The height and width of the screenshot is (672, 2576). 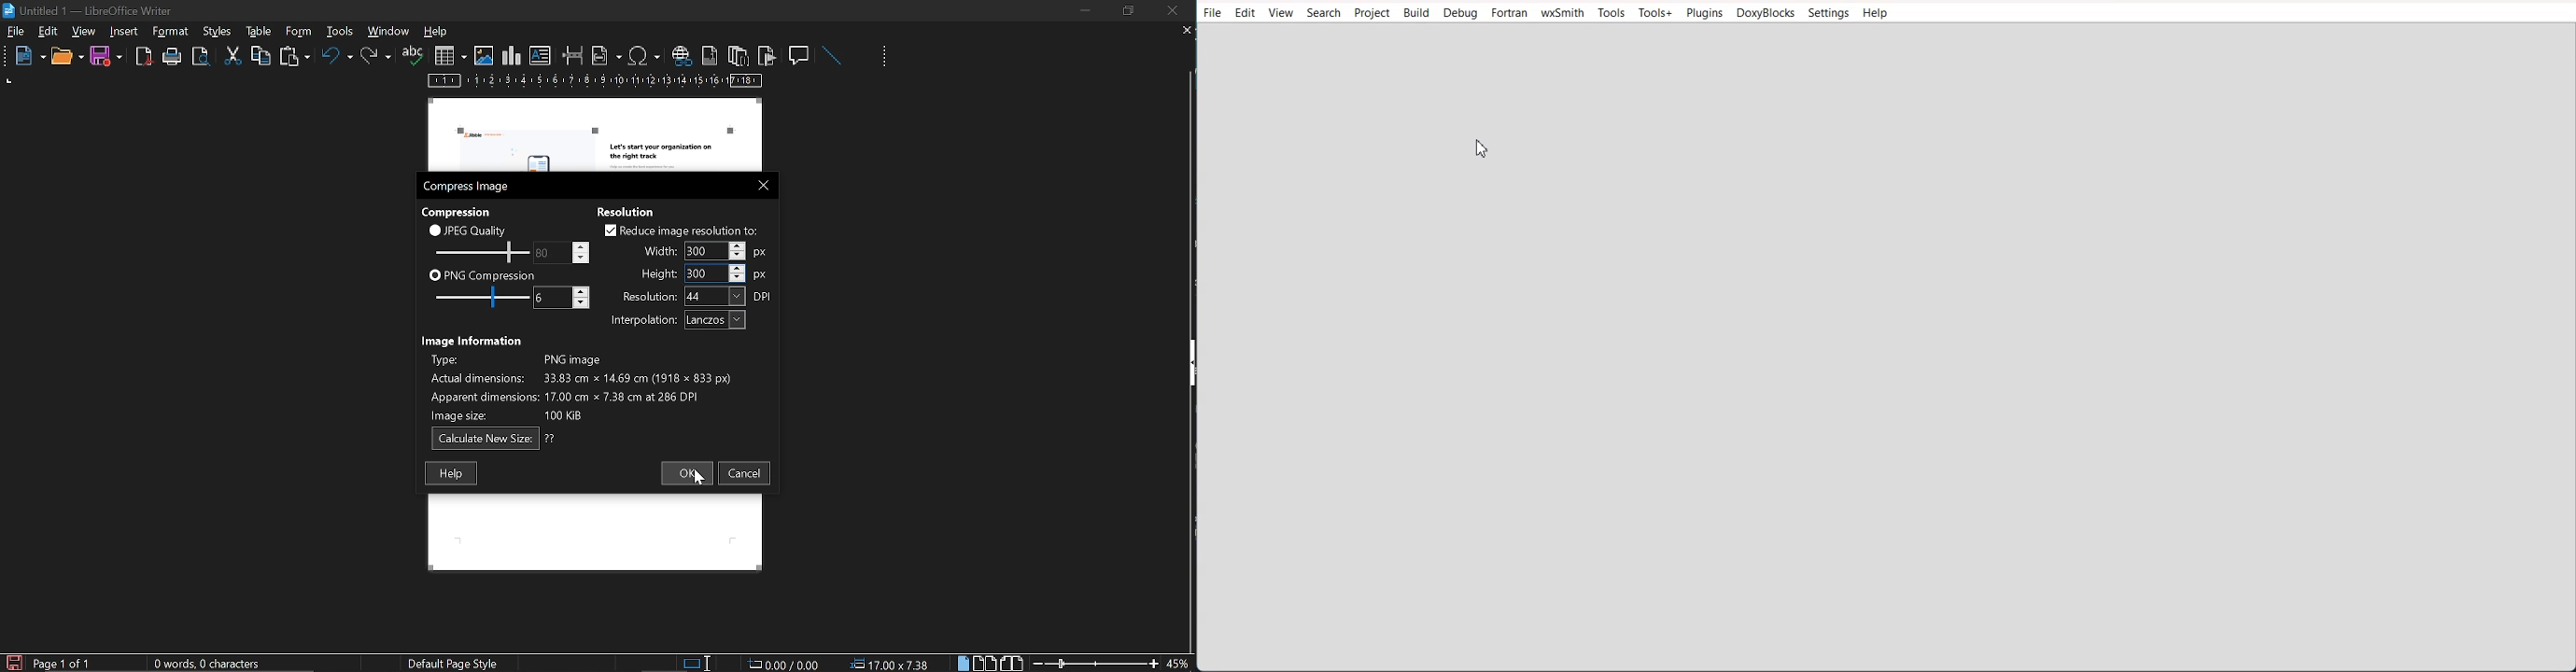 What do you see at coordinates (702, 251) in the screenshot?
I see `width change` at bounding box center [702, 251].